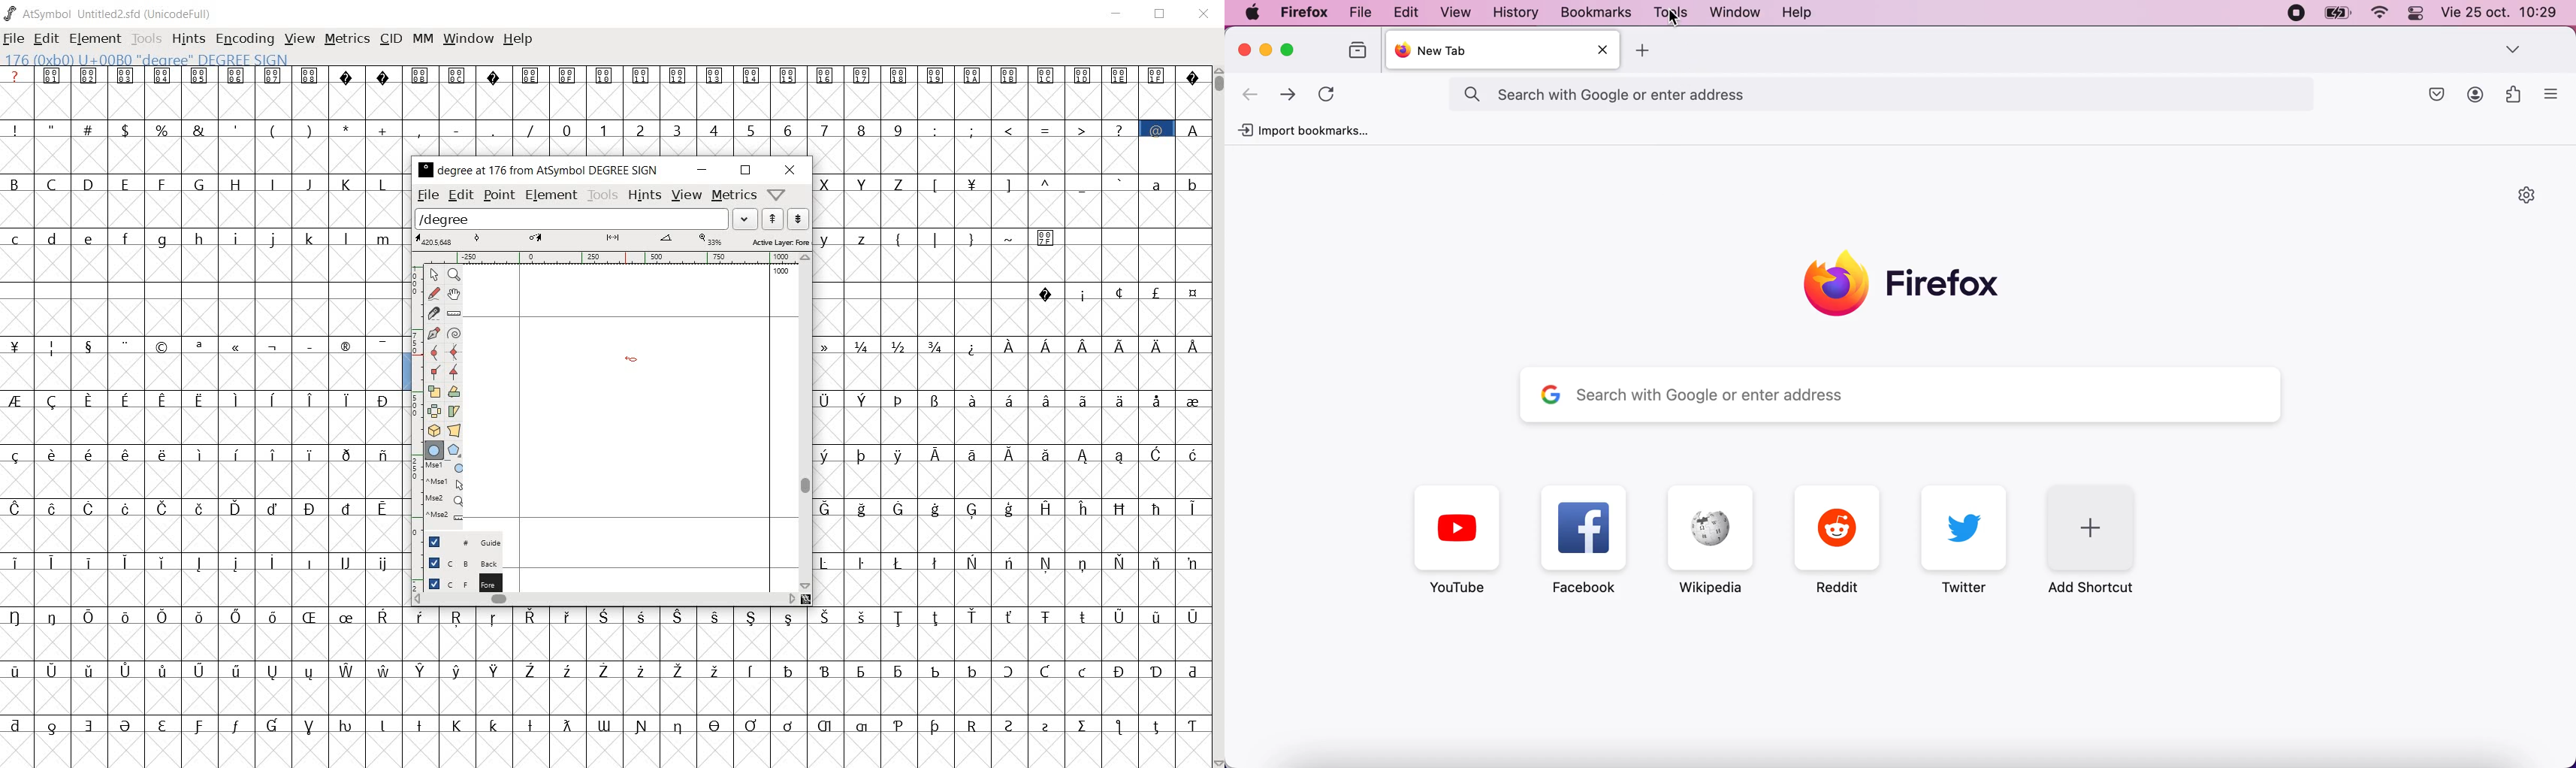 The height and width of the screenshot is (784, 2576). What do you see at coordinates (1903, 394) in the screenshot?
I see `Search bar` at bounding box center [1903, 394].